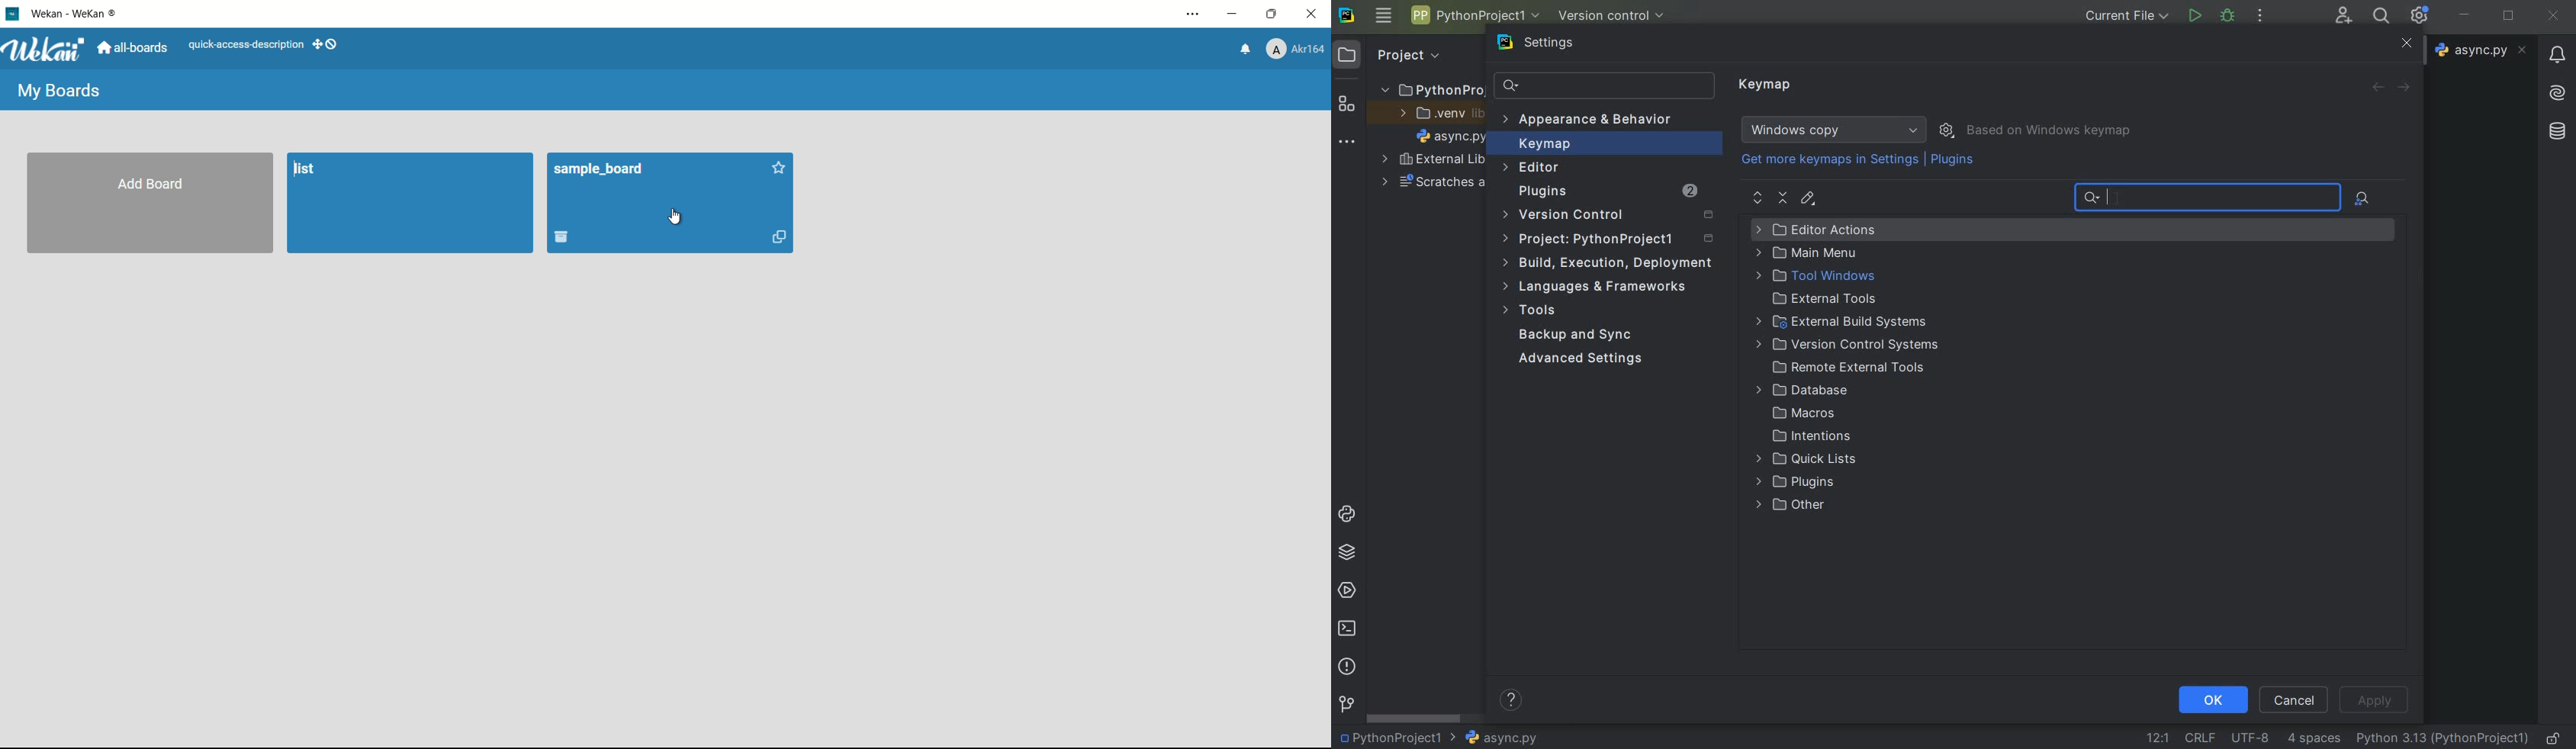 The height and width of the screenshot is (756, 2576). Describe the element at coordinates (1345, 142) in the screenshot. I see `more tool windows` at that location.